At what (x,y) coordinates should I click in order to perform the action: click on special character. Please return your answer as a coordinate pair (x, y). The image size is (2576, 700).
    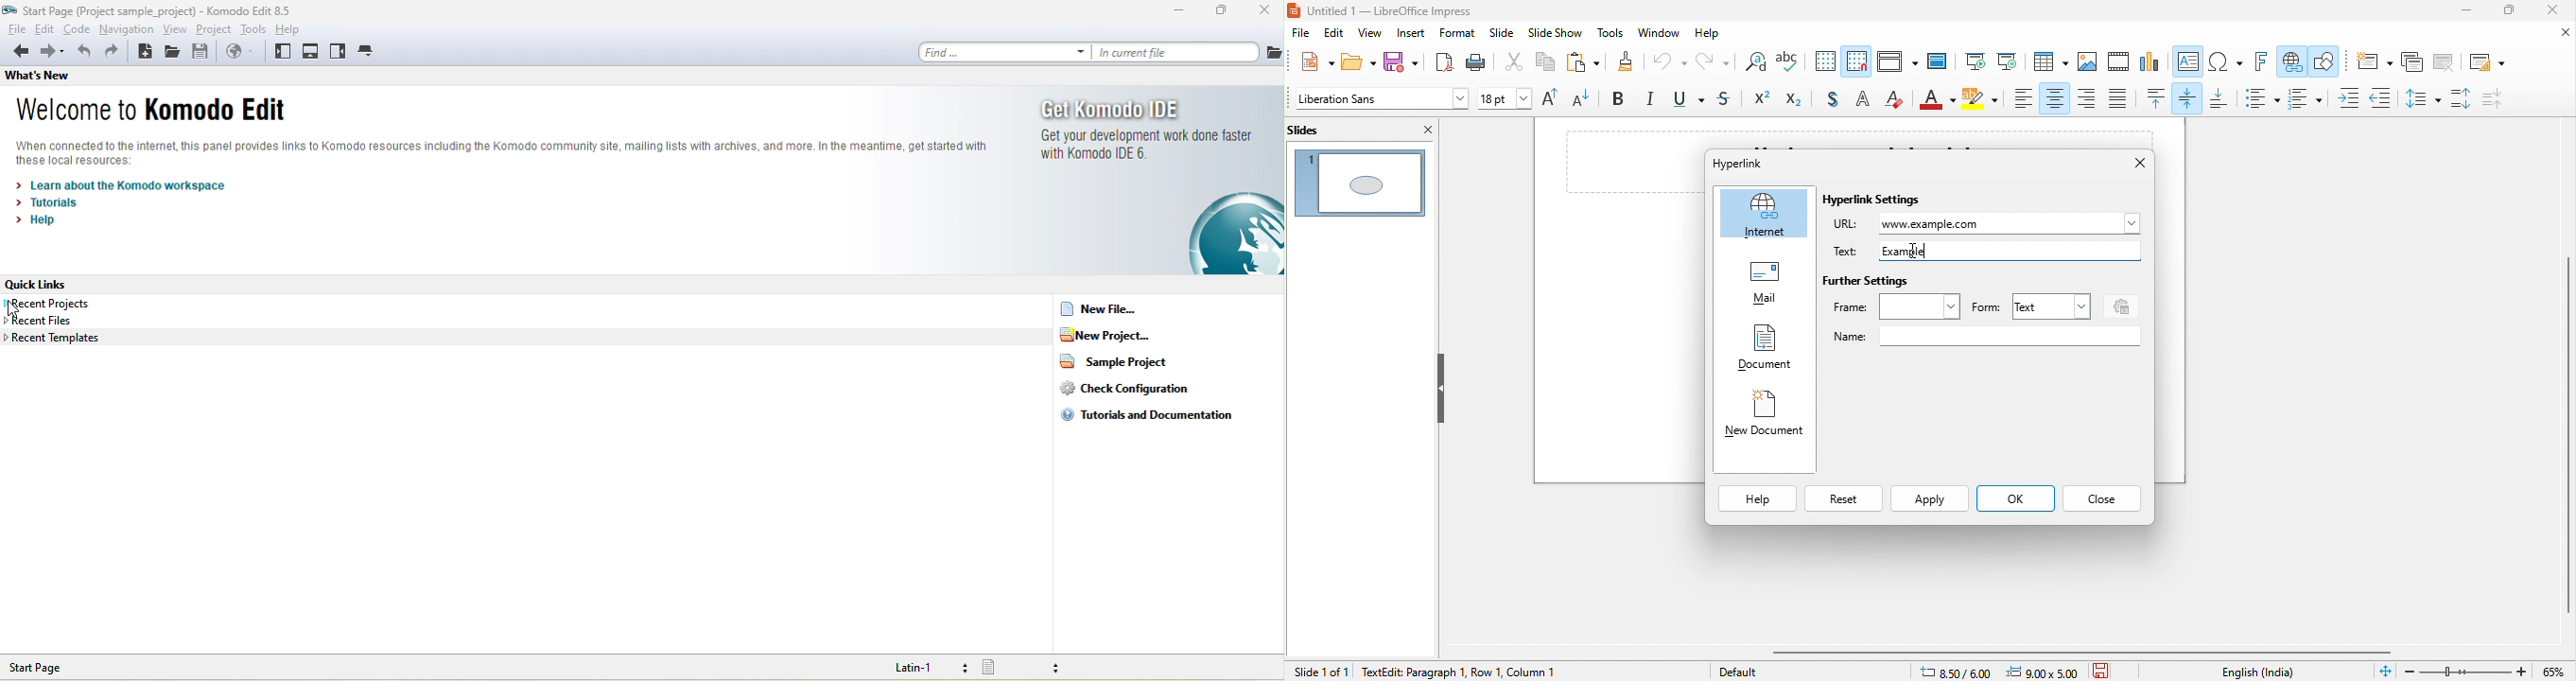
    Looking at the image, I should click on (2226, 62).